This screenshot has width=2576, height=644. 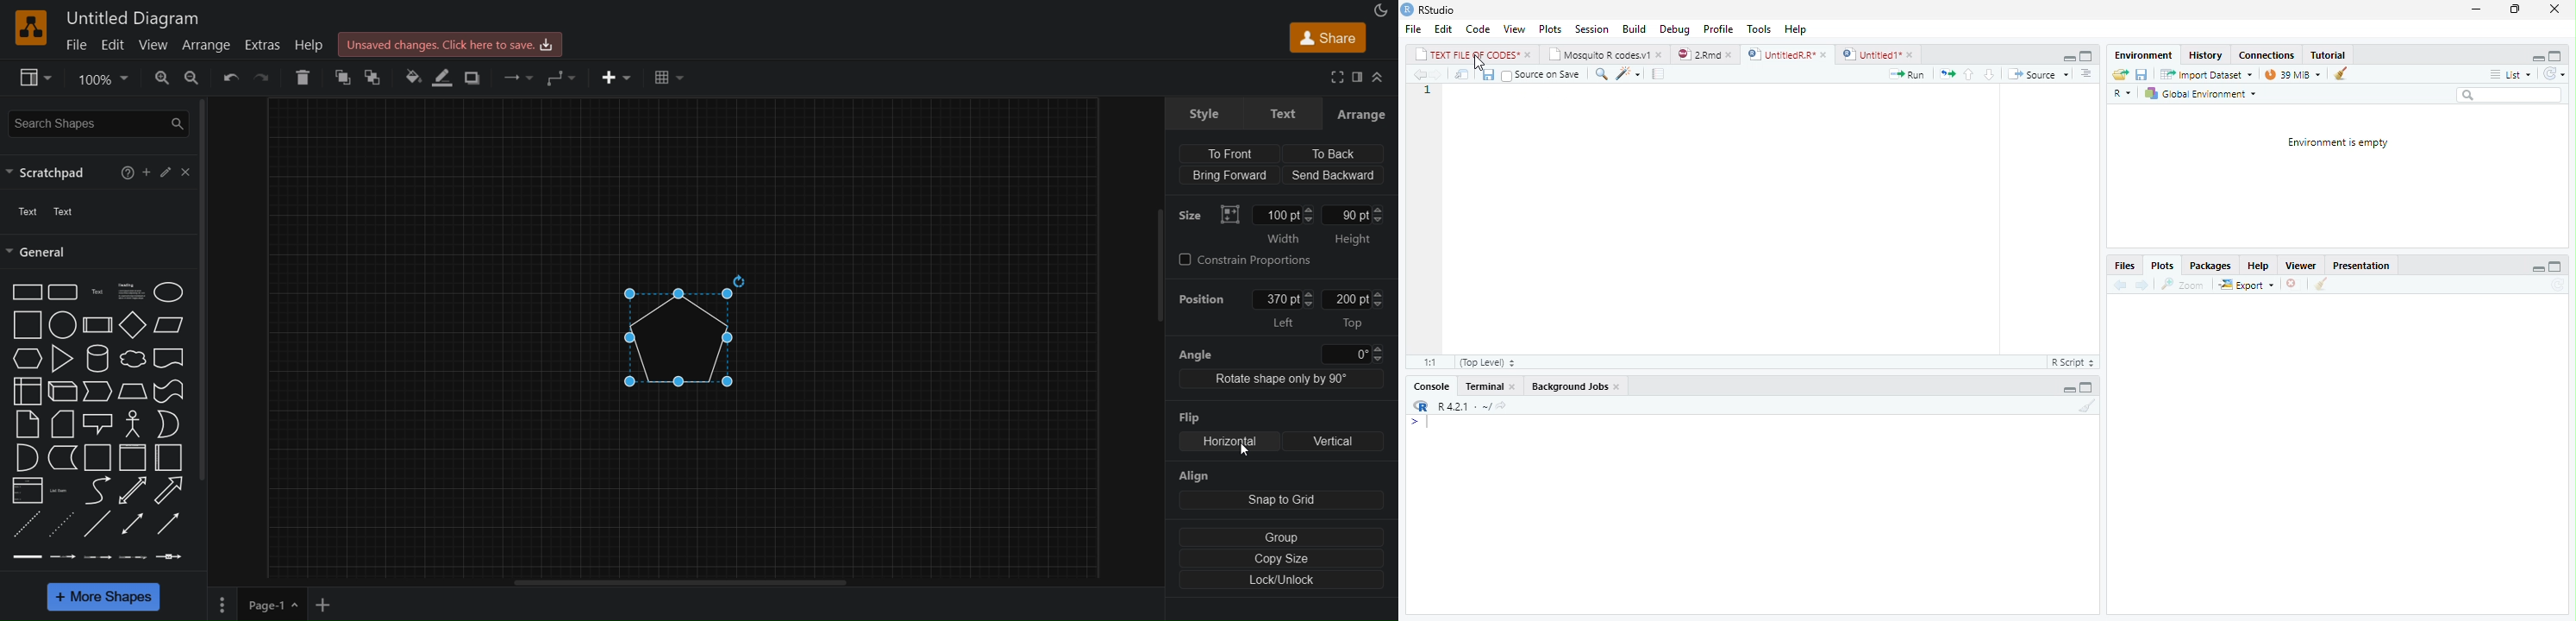 What do you see at coordinates (264, 46) in the screenshot?
I see `extras` at bounding box center [264, 46].